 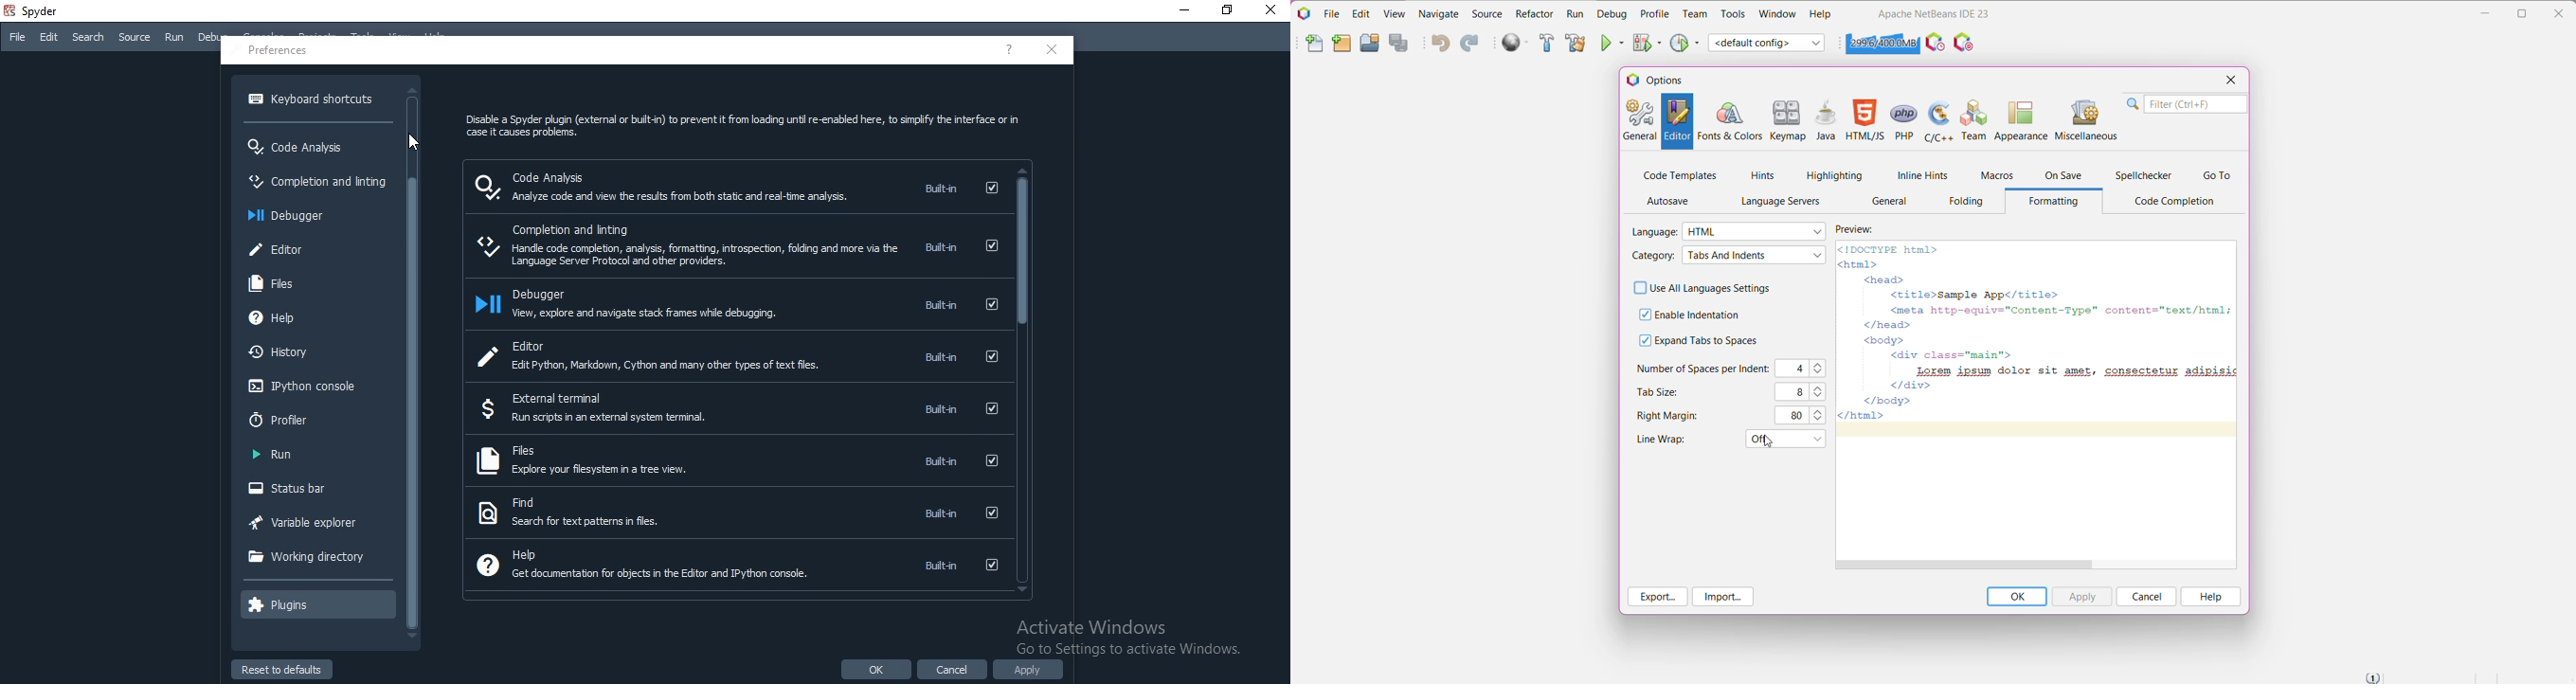 I want to click on Completion and linting, so click(x=601, y=227).